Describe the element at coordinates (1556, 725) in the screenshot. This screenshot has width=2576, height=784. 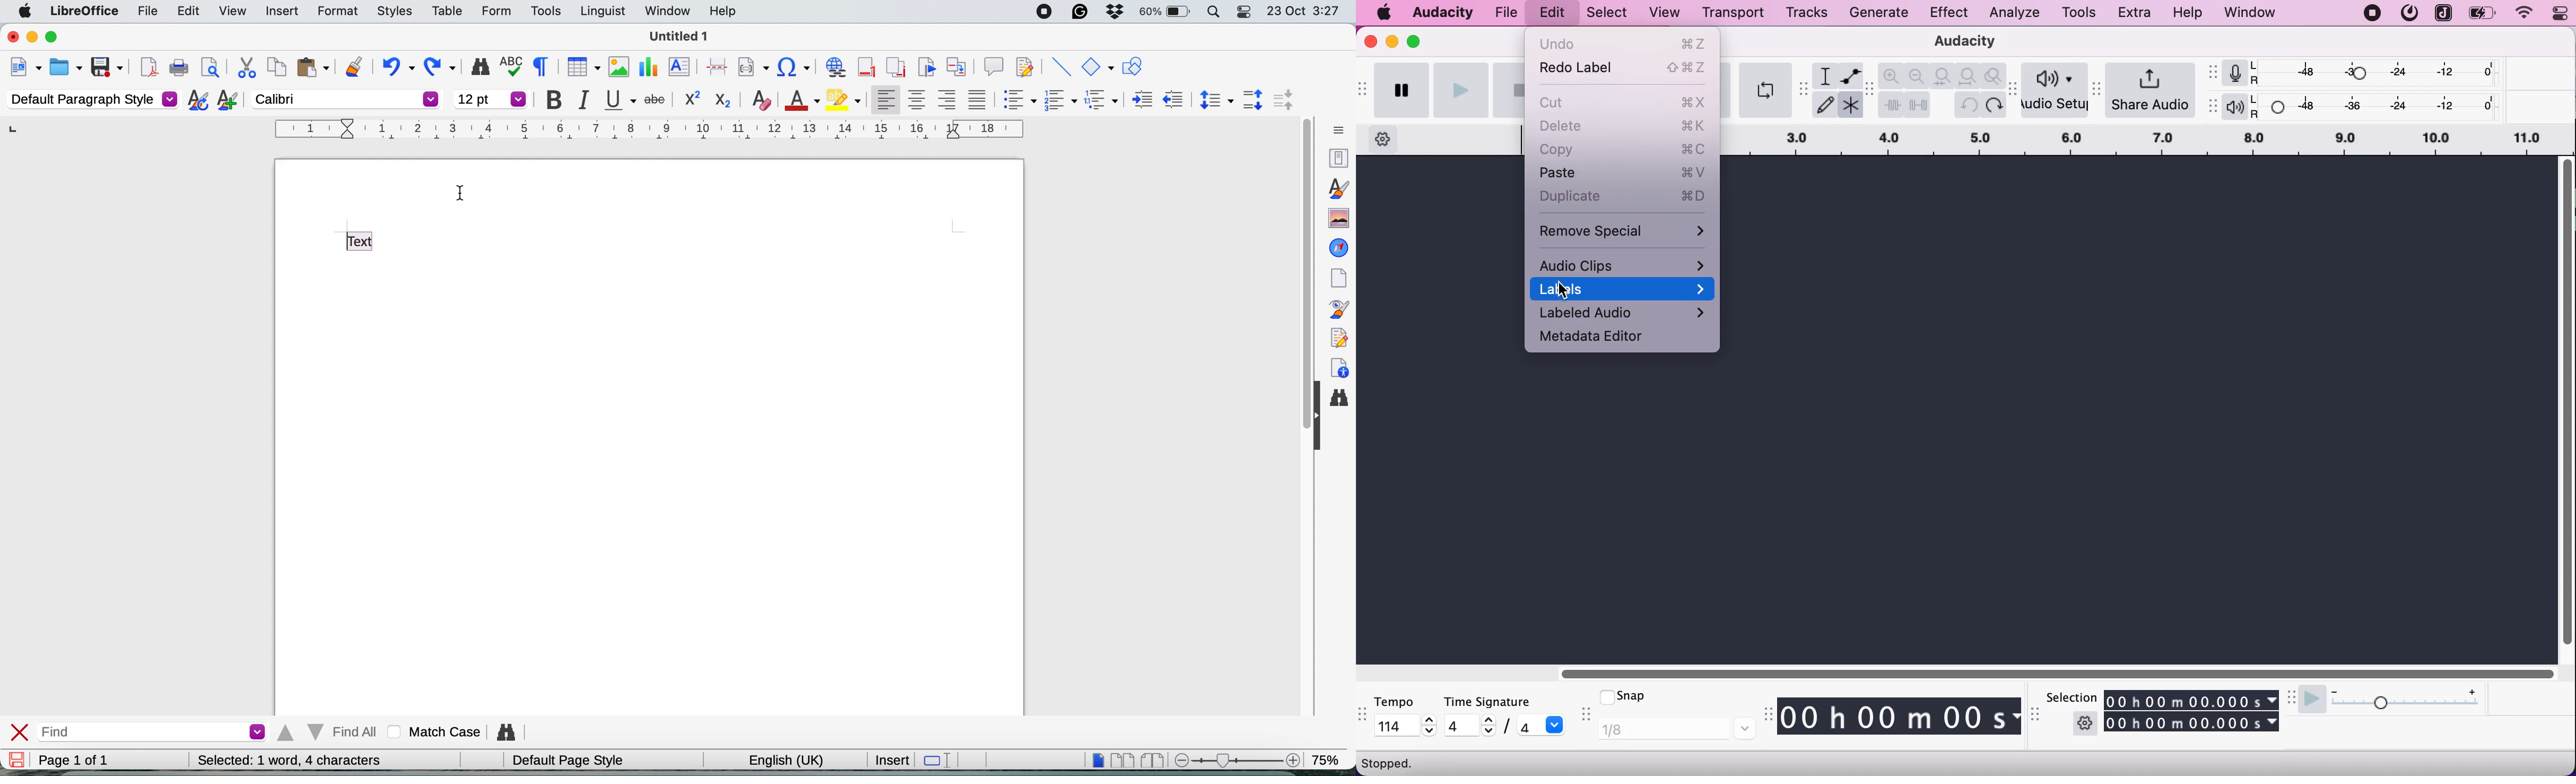
I see `dropdown` at that location.